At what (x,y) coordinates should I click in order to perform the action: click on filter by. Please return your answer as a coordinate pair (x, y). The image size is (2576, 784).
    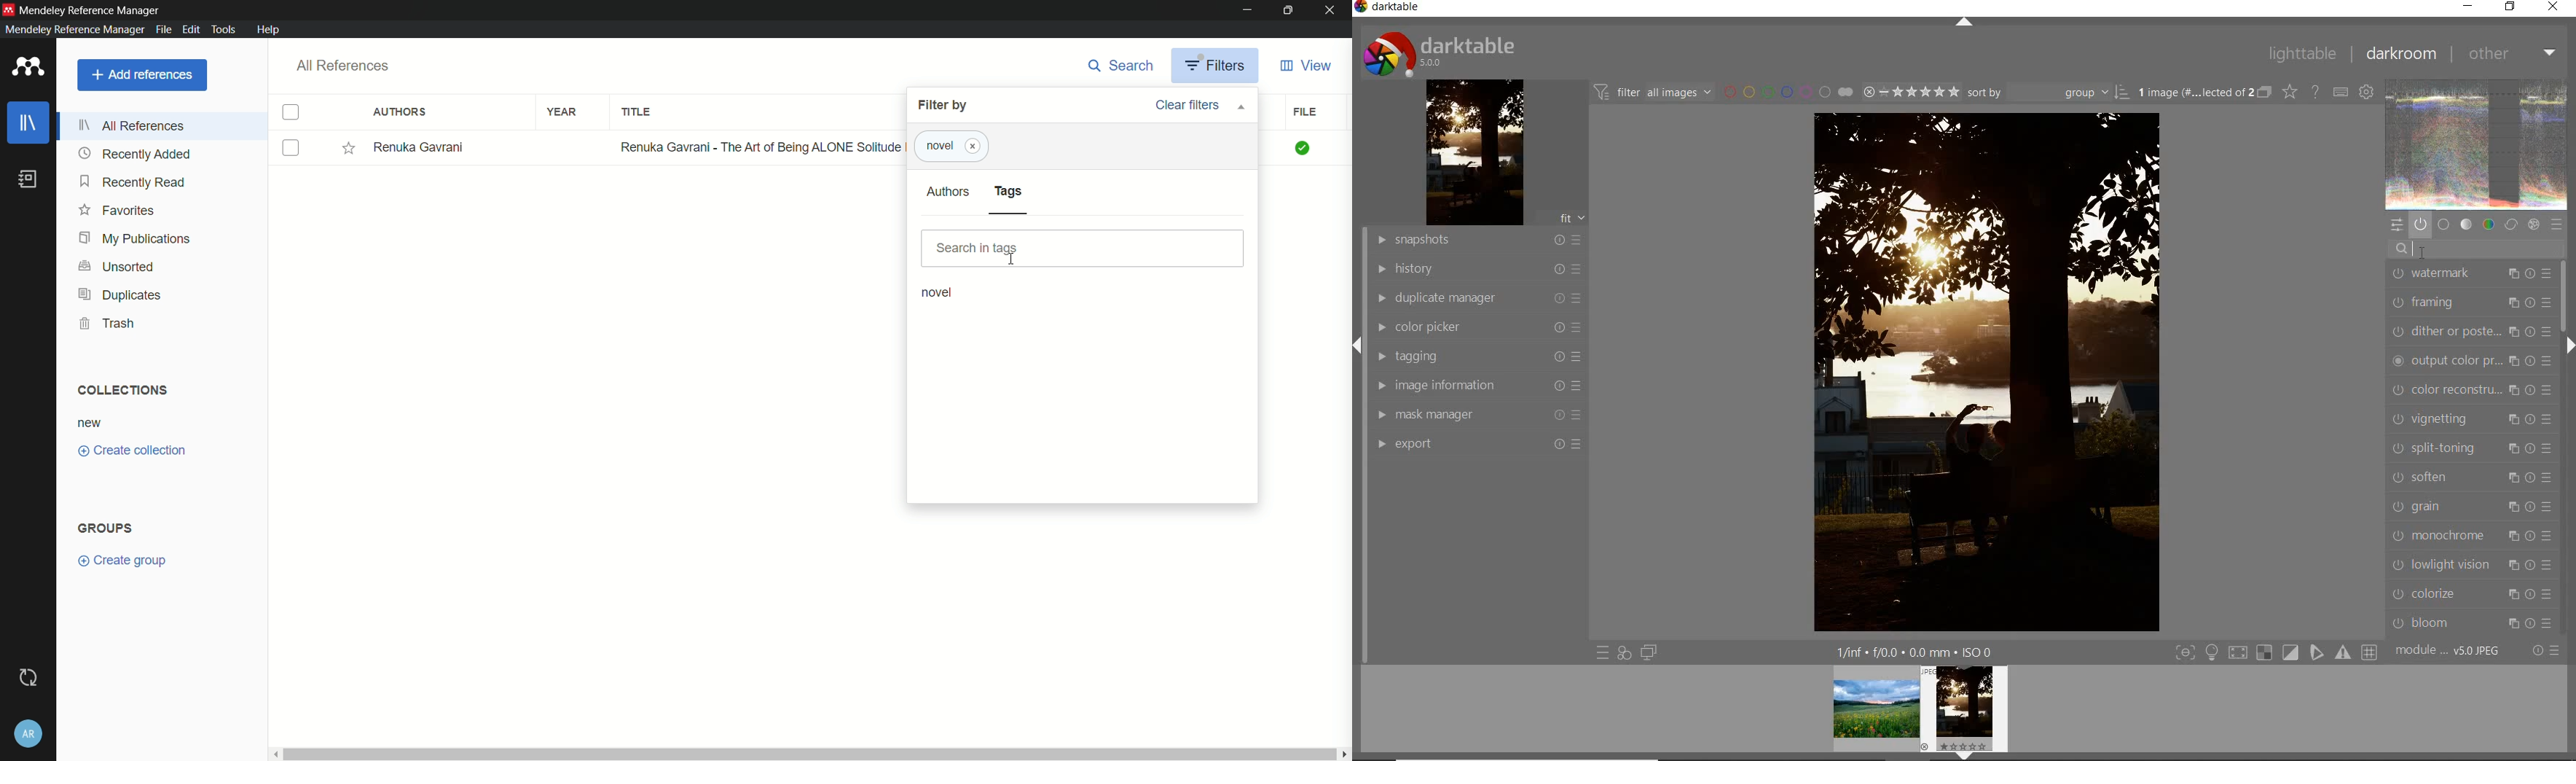
    Looking at the image, I should click on (944, 106).